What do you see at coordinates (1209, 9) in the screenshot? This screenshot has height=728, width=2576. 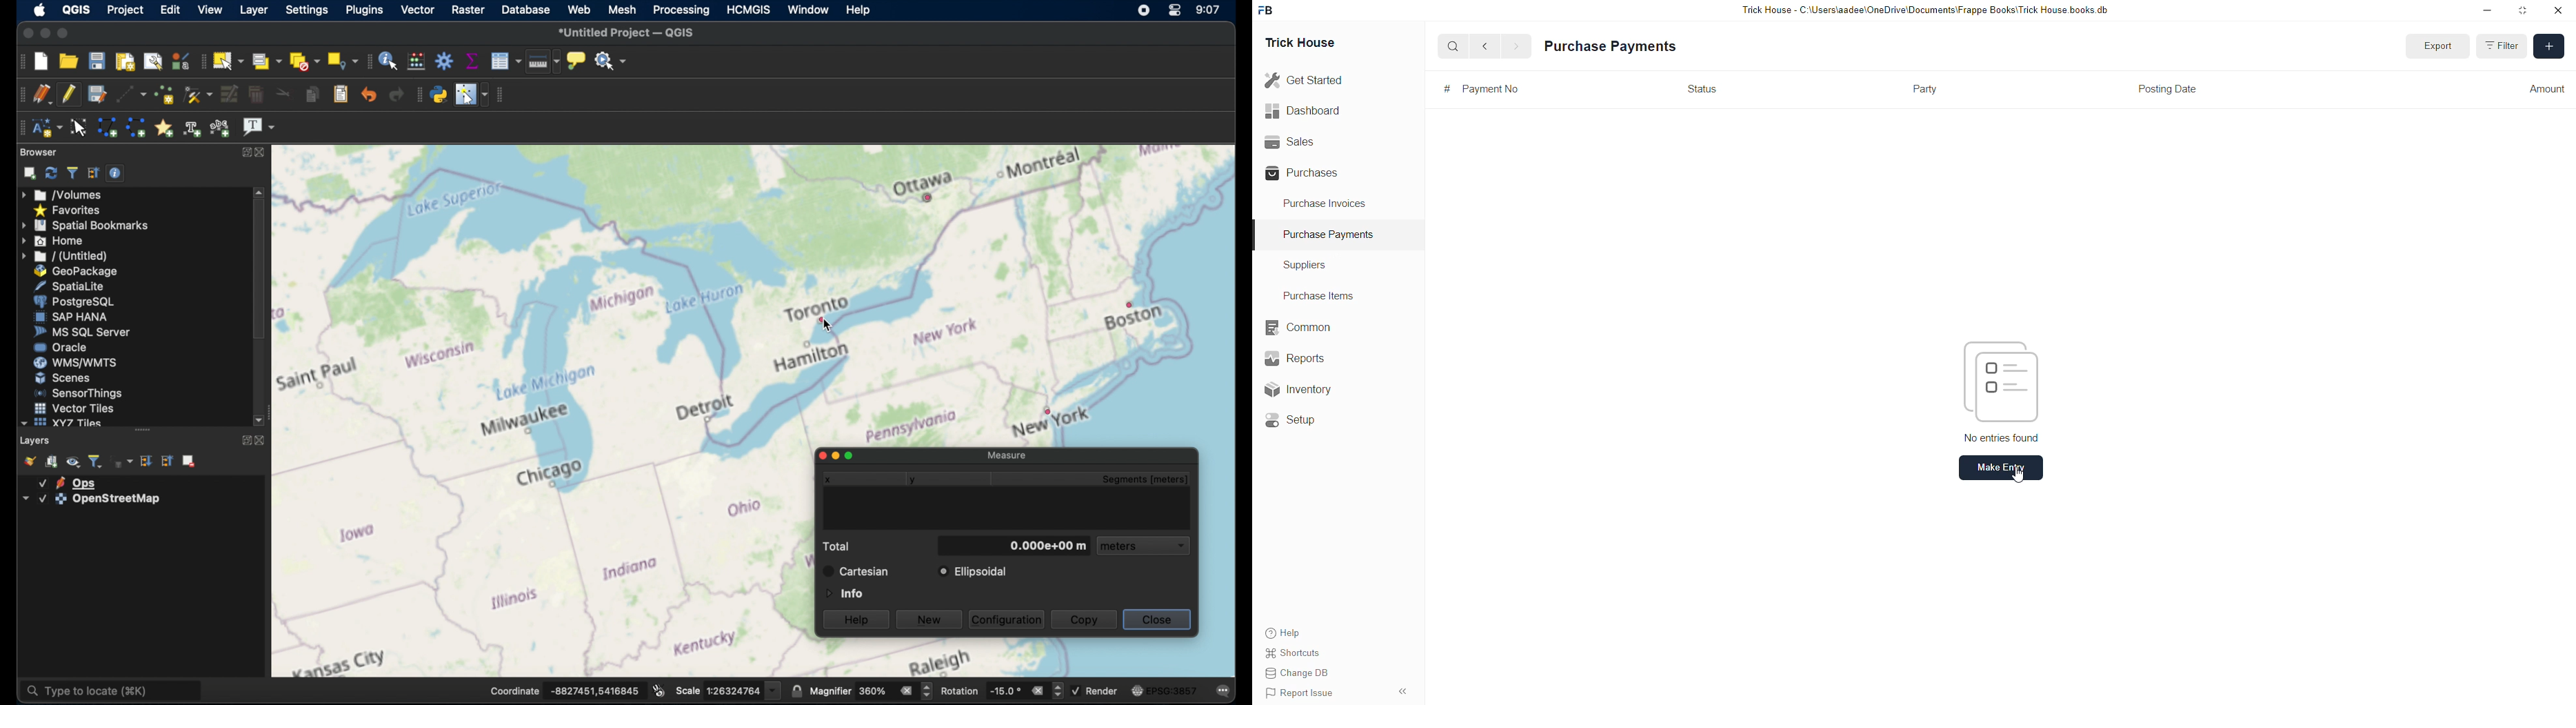 I see `time` at bounding box center [1209, 9].